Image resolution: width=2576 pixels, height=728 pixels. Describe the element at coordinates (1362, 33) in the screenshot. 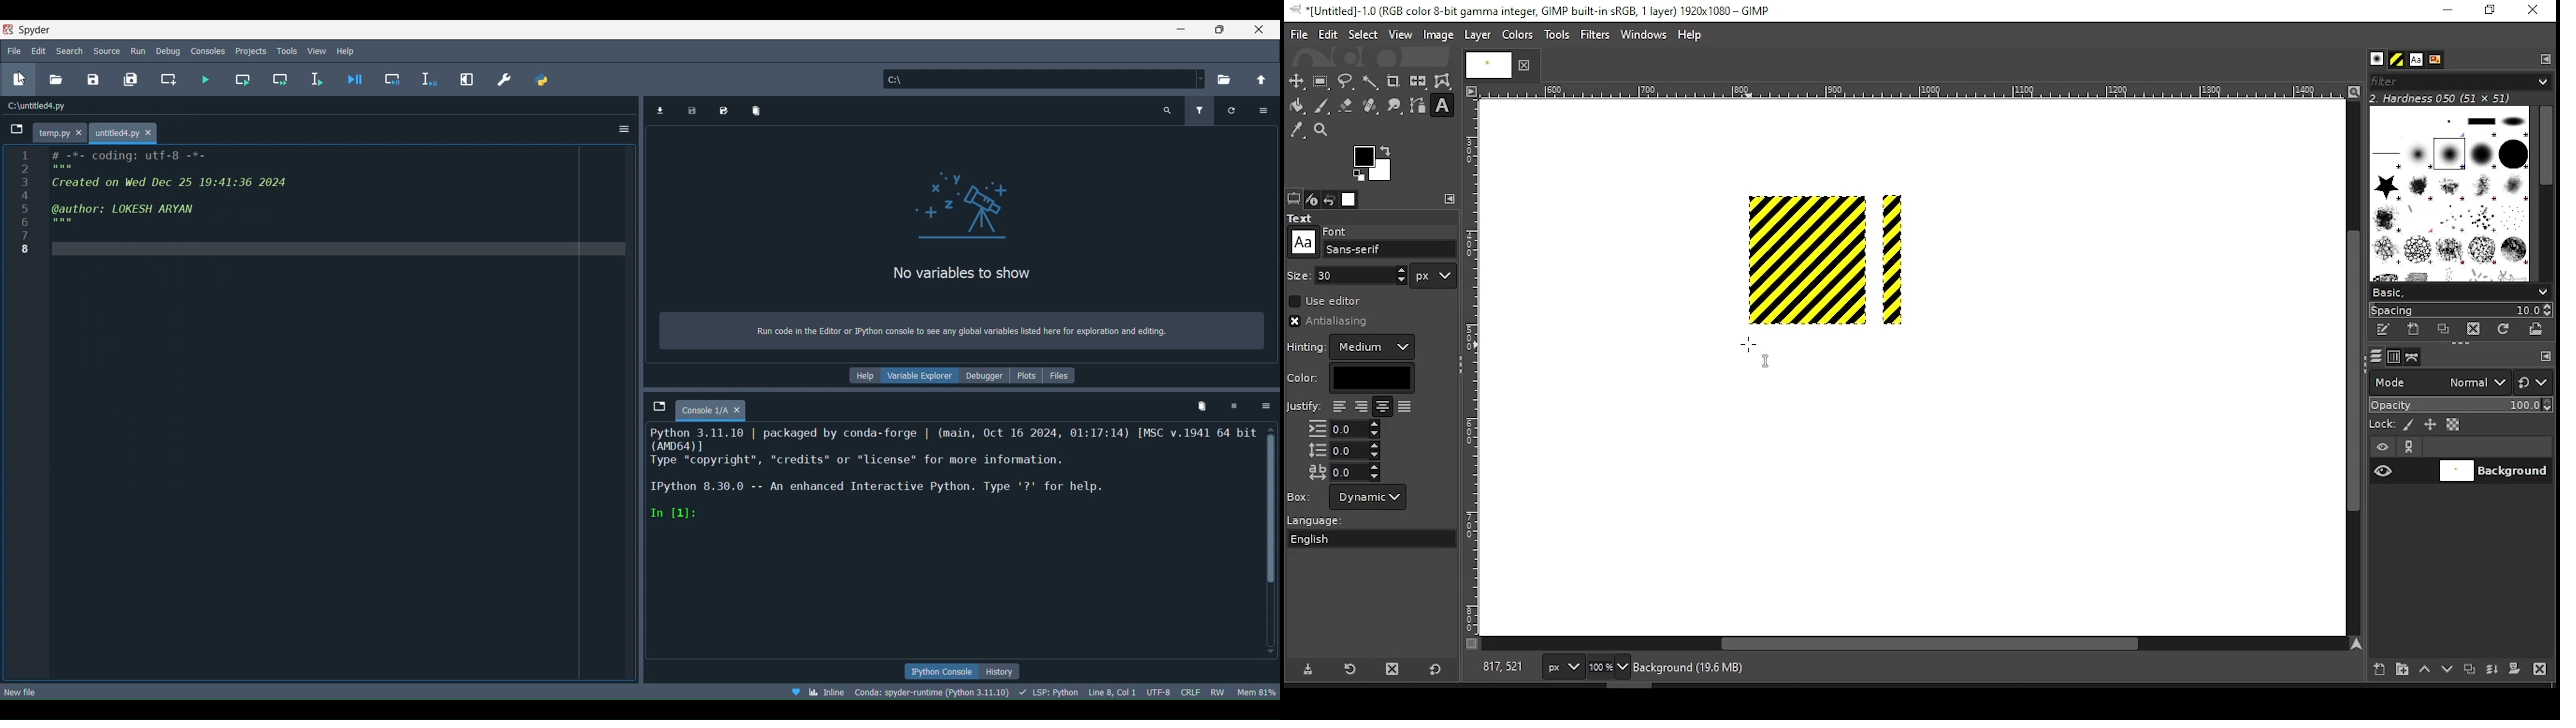

I see `select` at that location.